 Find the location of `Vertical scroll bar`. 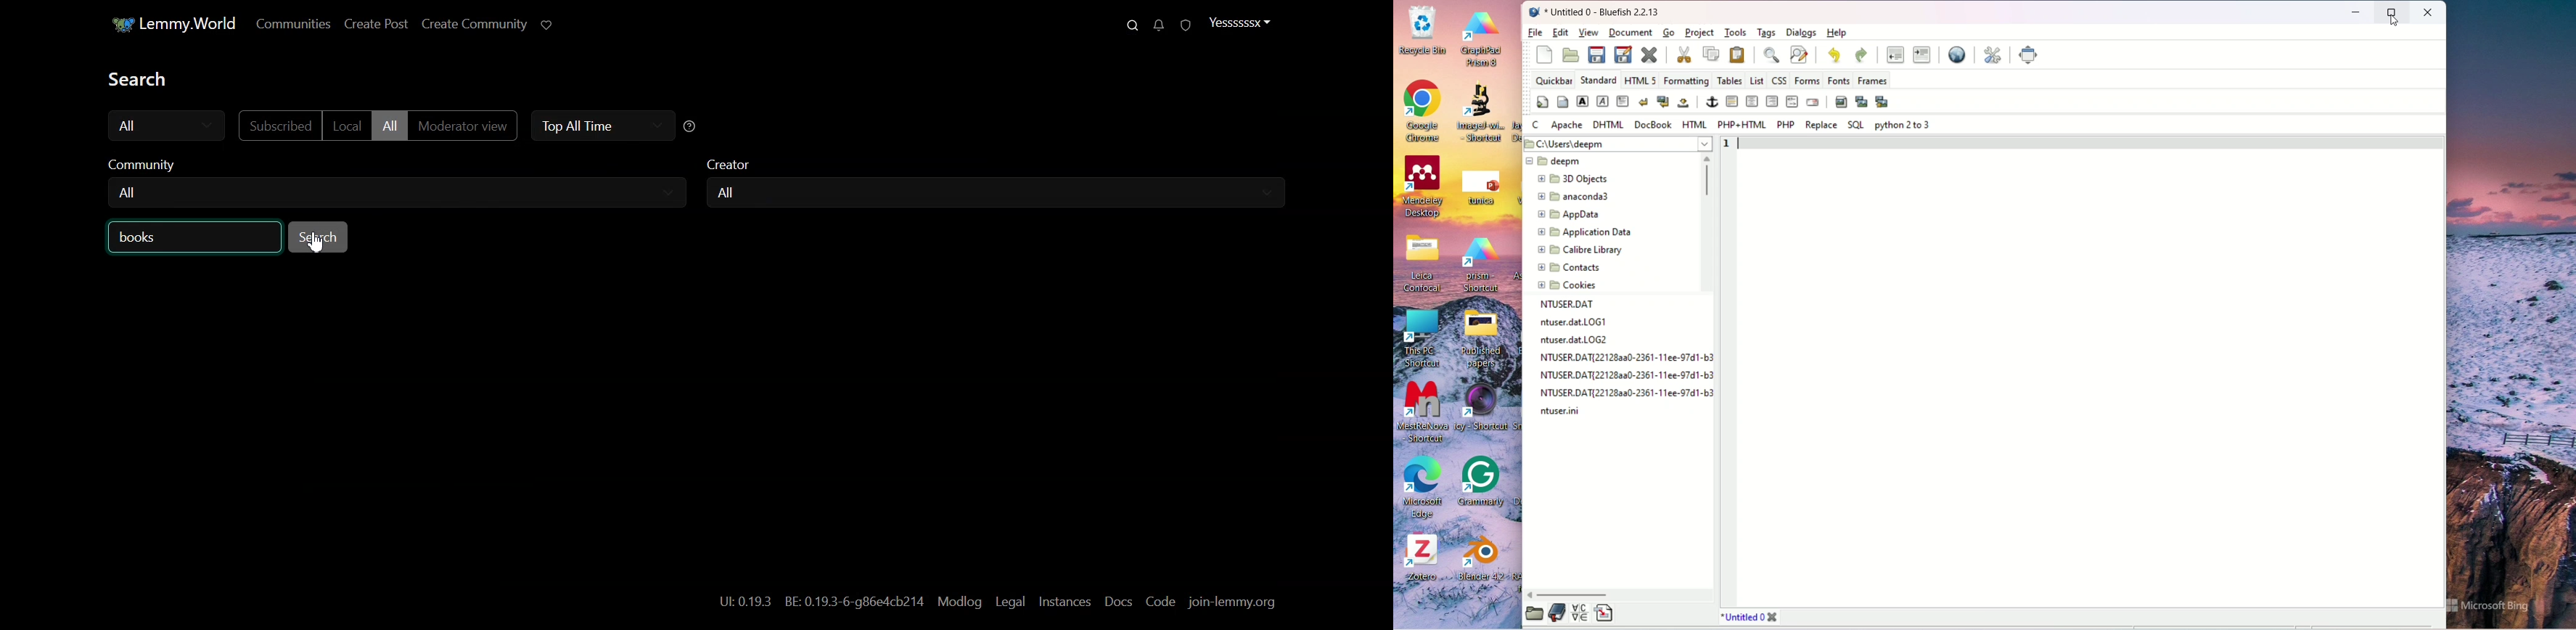

Vertical scroll bar is located at coordinates (1385, 315).